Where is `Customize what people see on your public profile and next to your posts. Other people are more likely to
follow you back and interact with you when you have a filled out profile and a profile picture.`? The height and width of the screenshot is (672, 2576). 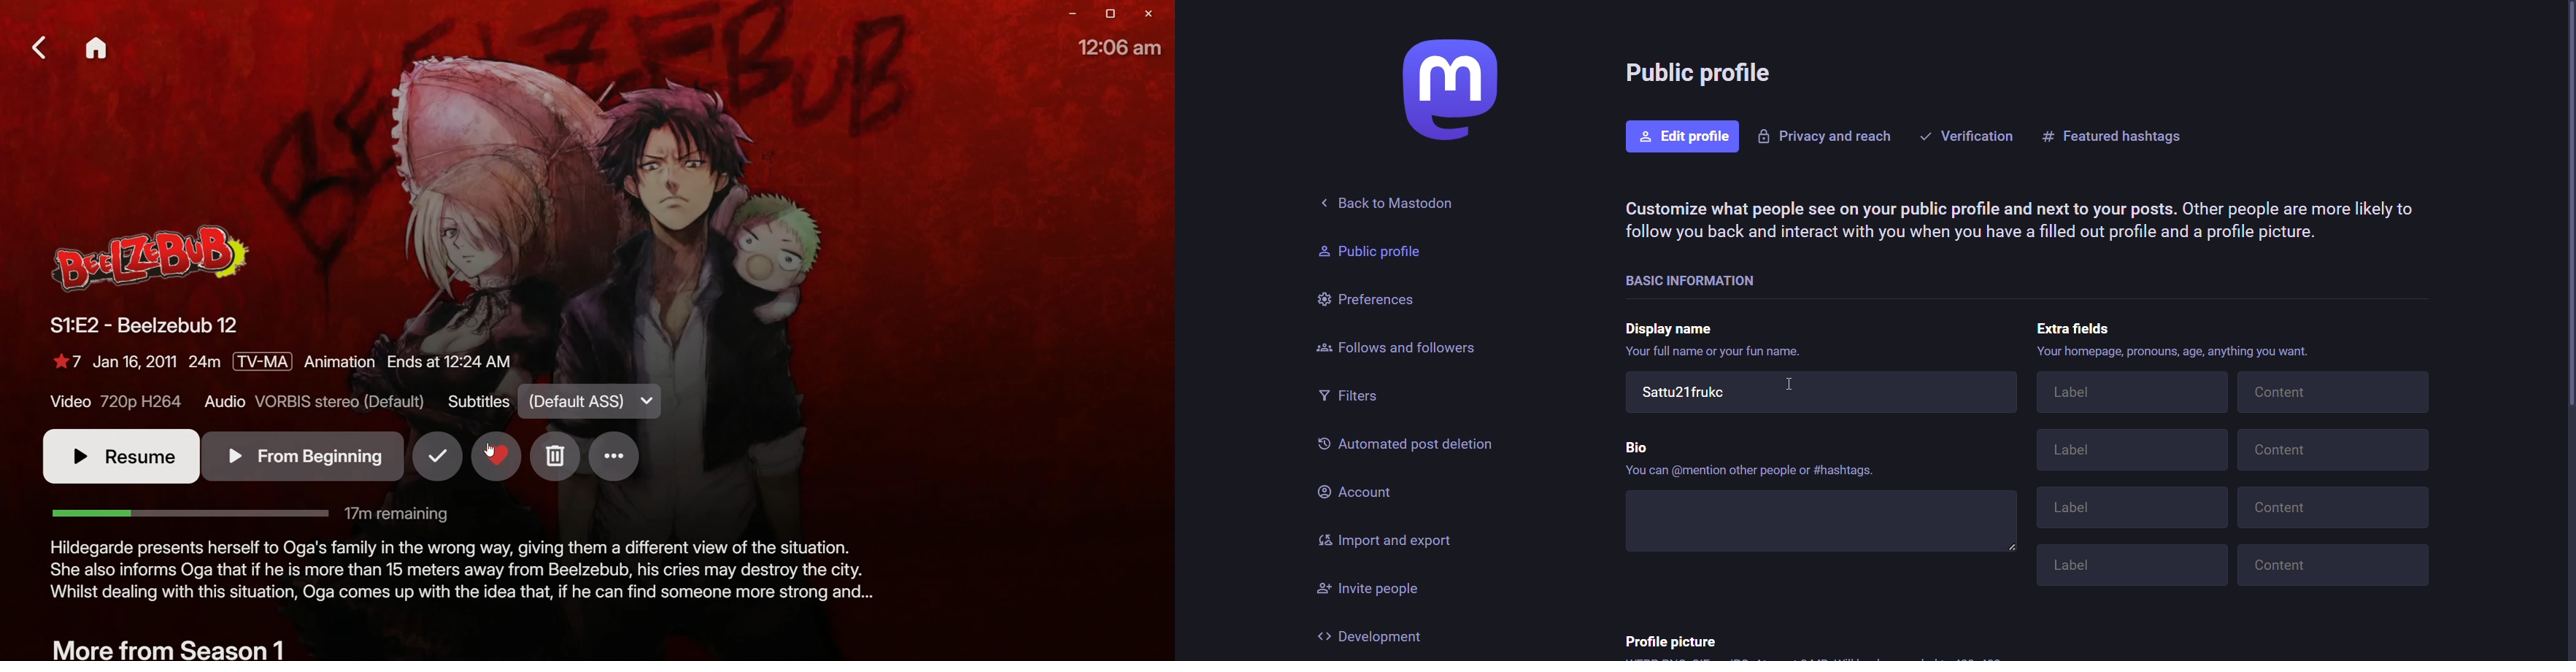 Customize what people see on your public profile and next to your posts. Other people are more likely to
follow you back and interact with you when you have a filled out profile and a profile picture. is located at coordinates (2019, 221).